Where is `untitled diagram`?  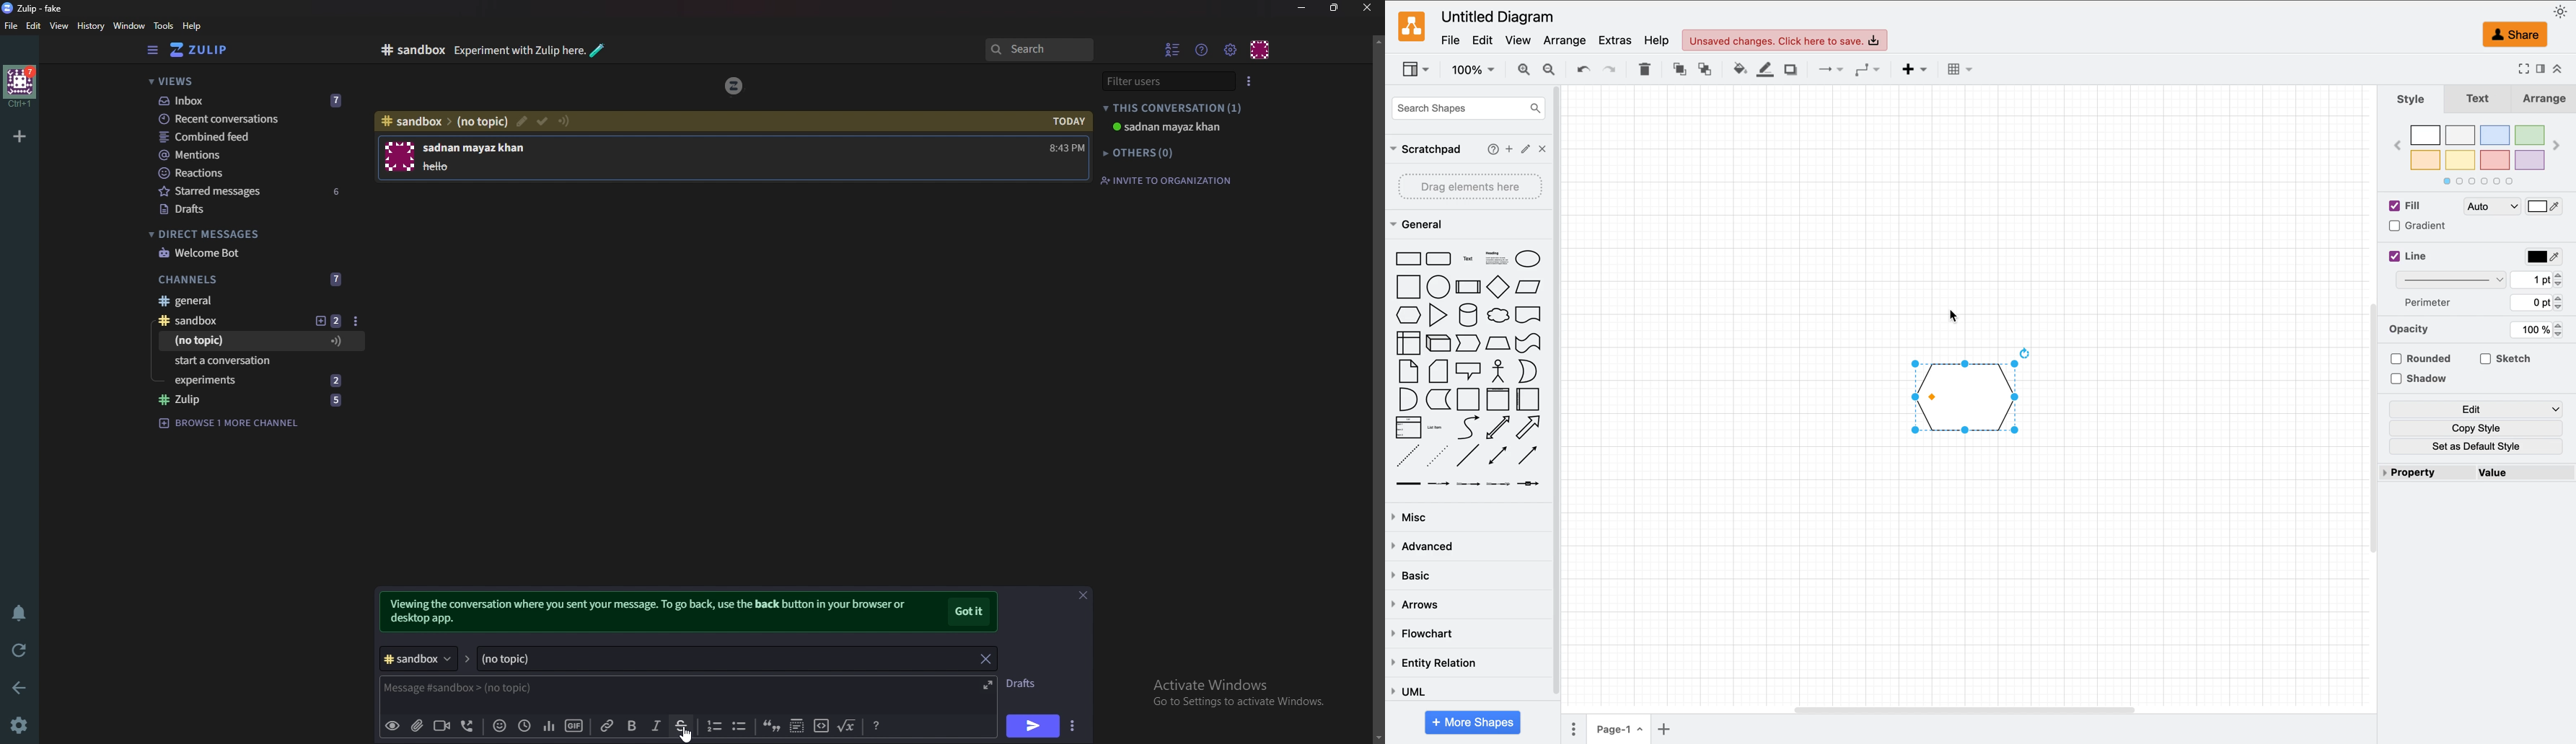 untitled diagram is located at coordinates (1499, 18).